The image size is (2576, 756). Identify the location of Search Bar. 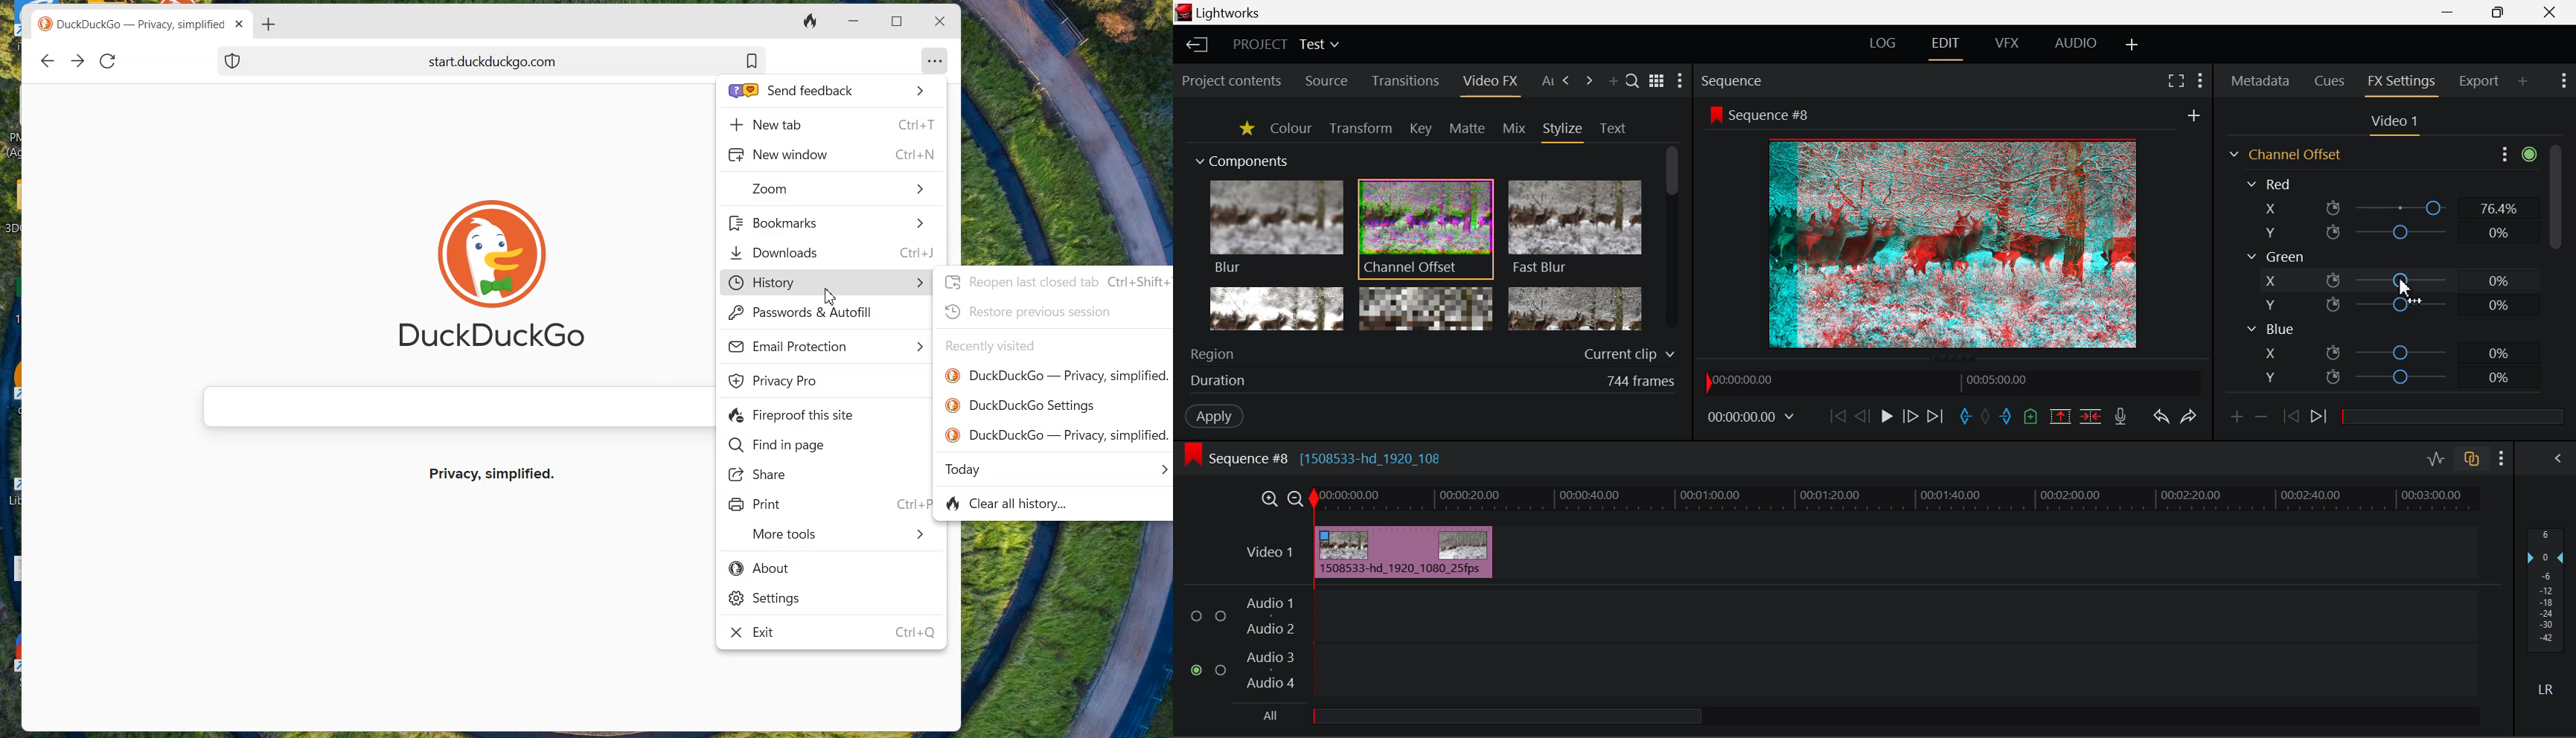
(450, 406).